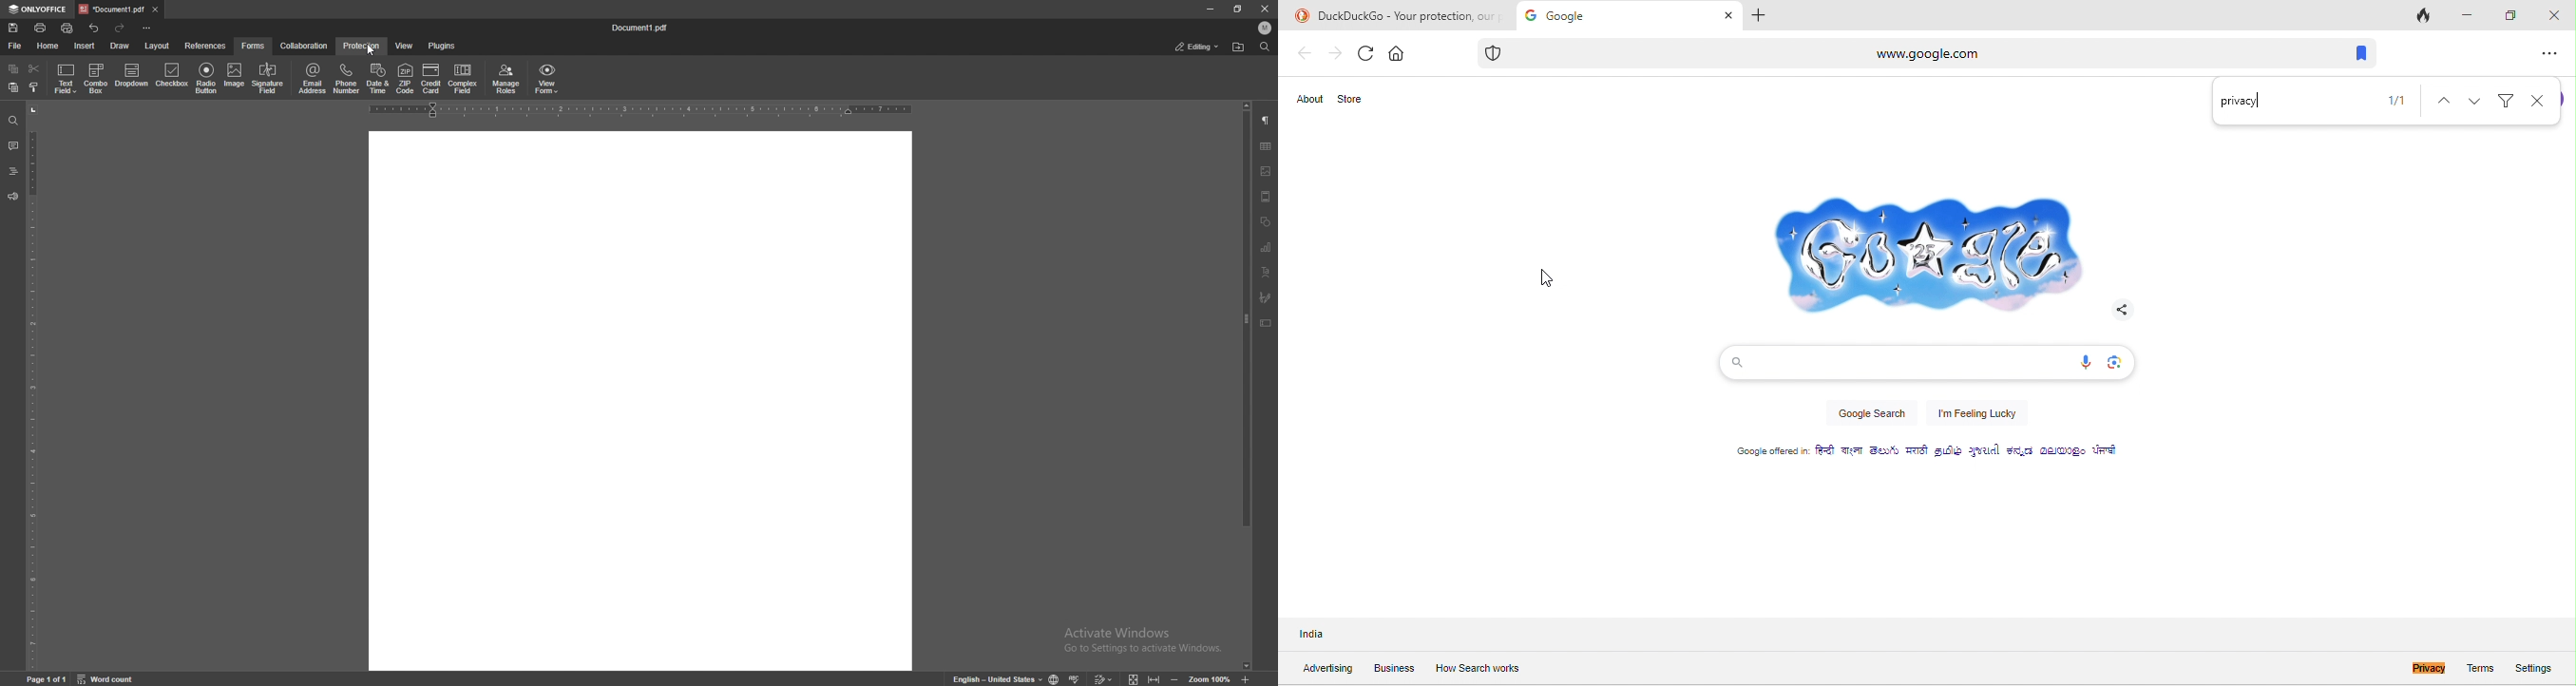 Image resolution: width=2576 pixels, height=700 pixels. Describe the element at coordinates (15, 28) in the screenshot. I see `save` at that location.